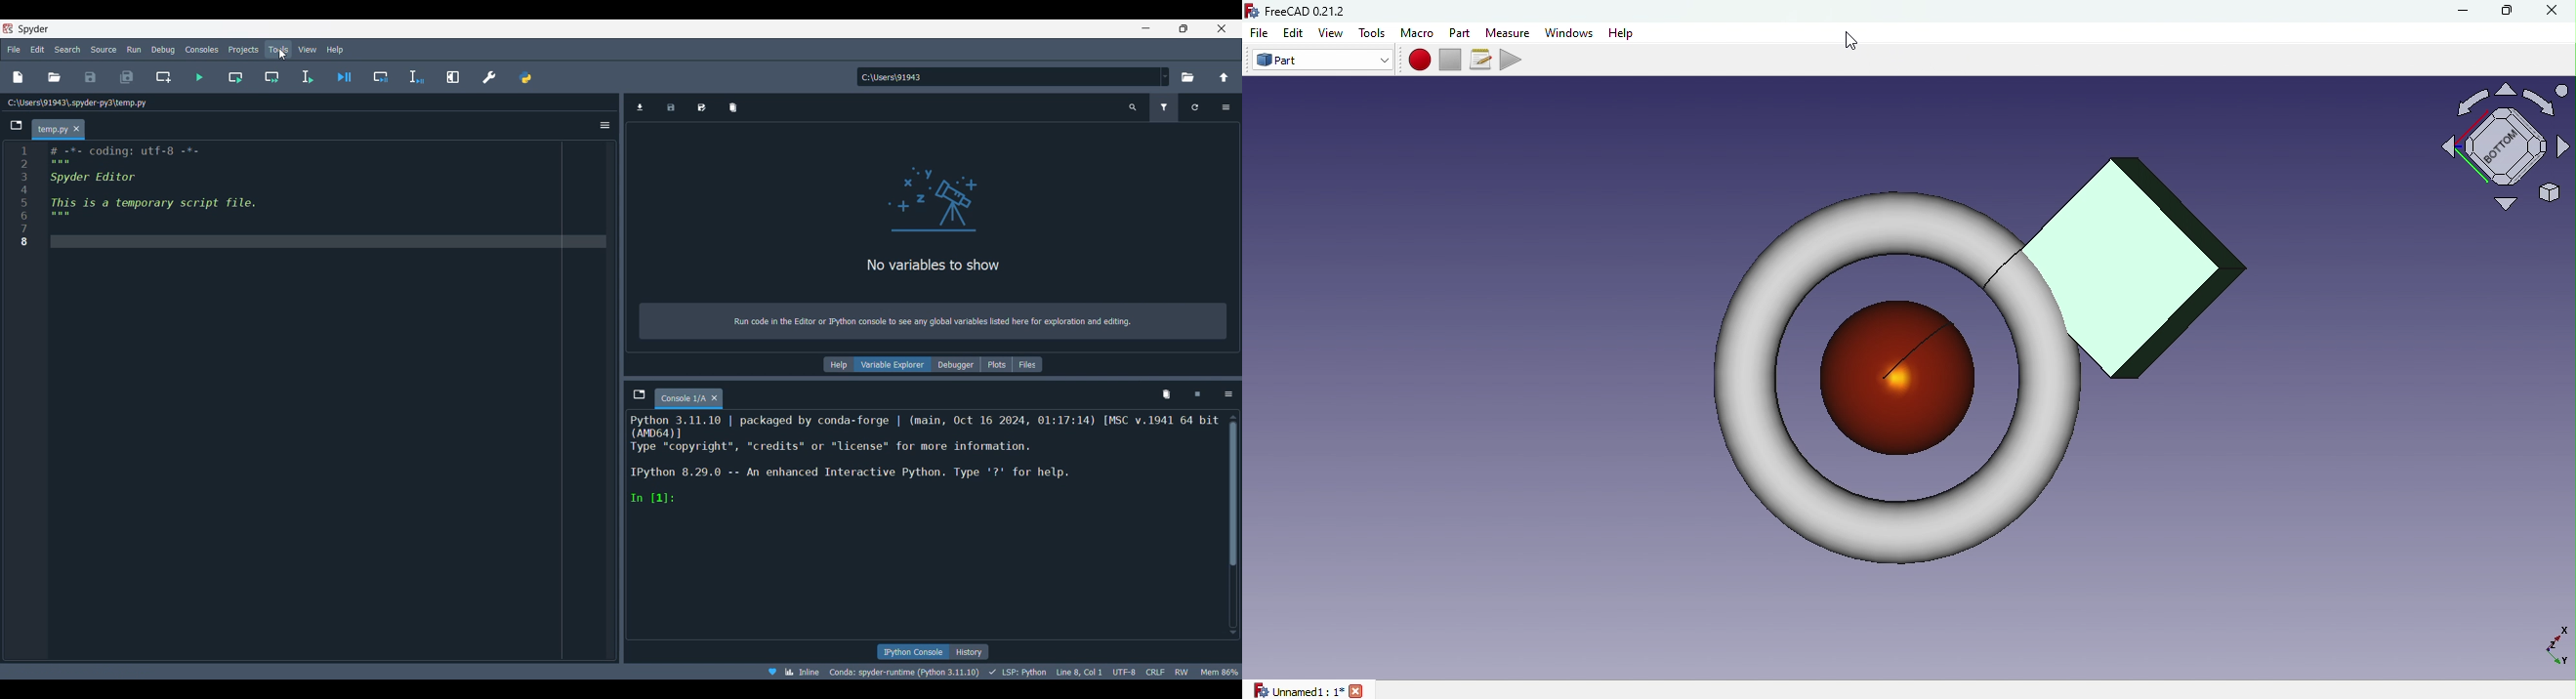 The image size is (2576, 700). What do you see at coordinates (1134, 107) in the screenshot?
I see `Search variable names and types` at bounding box center [1134, 107].